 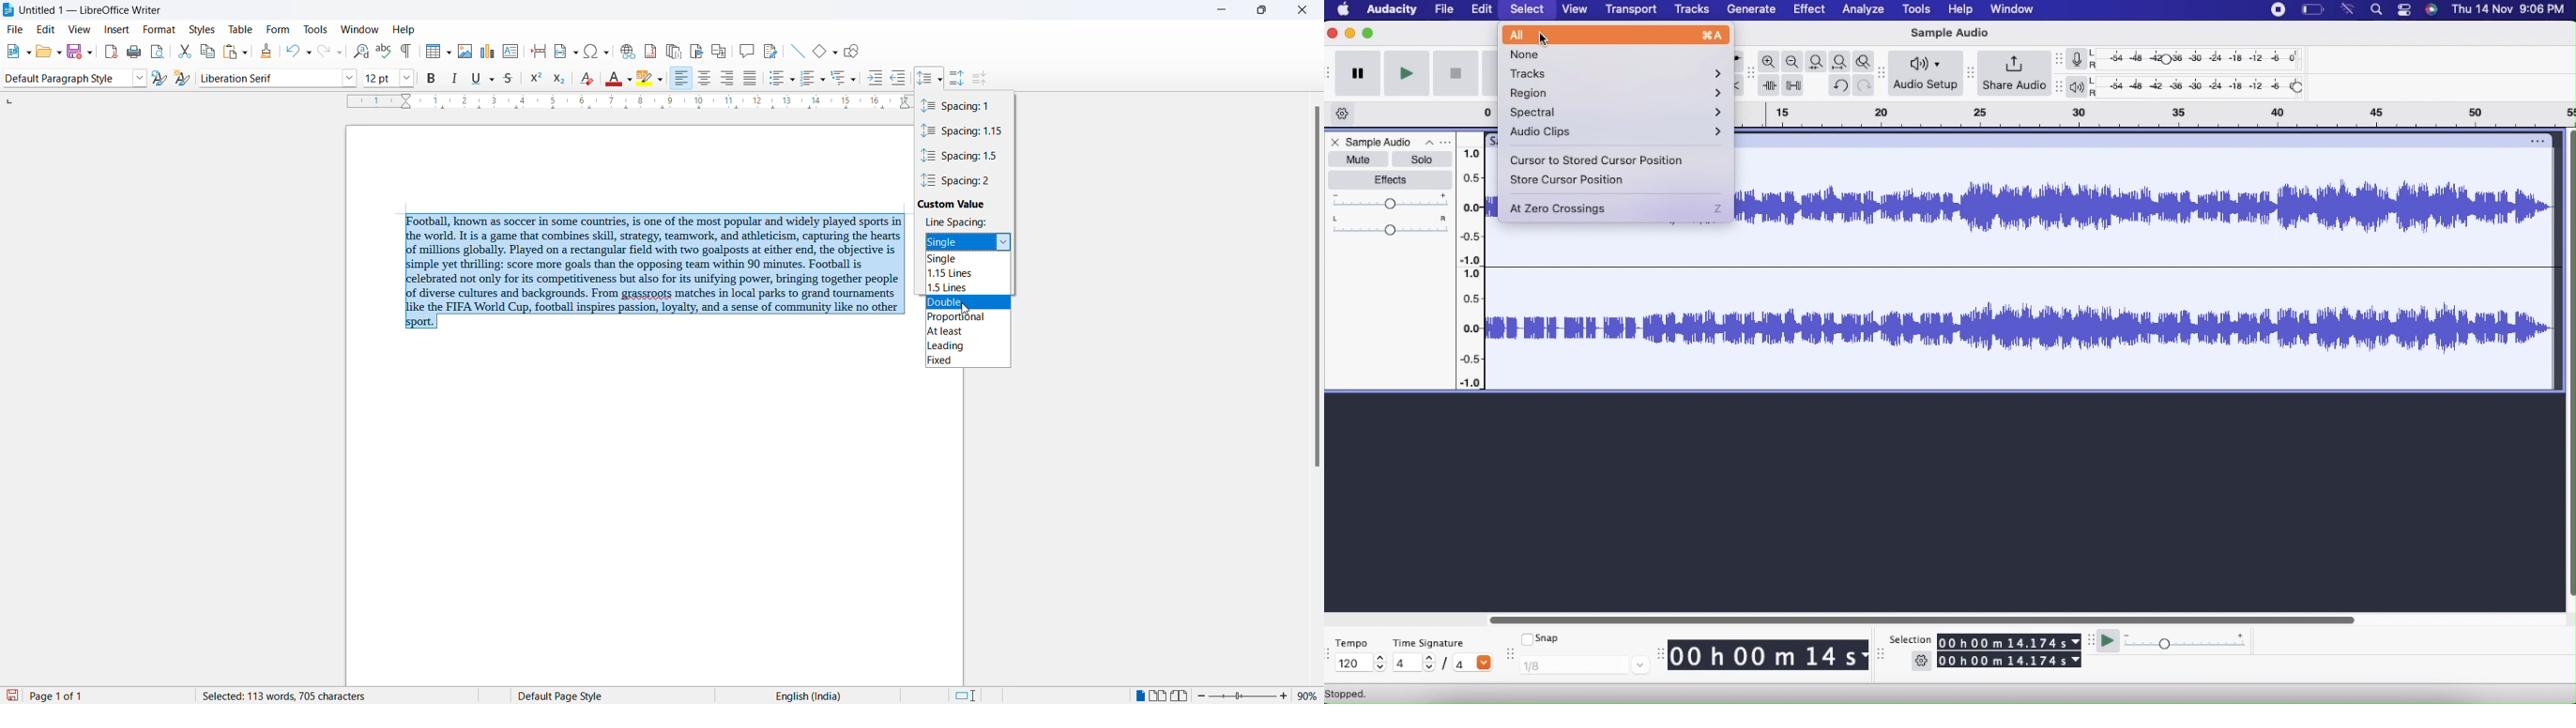 What do you see at coordinates (1353, 643) in the screenshot?
I see `Tempo` at bounding box center [1353, 643].